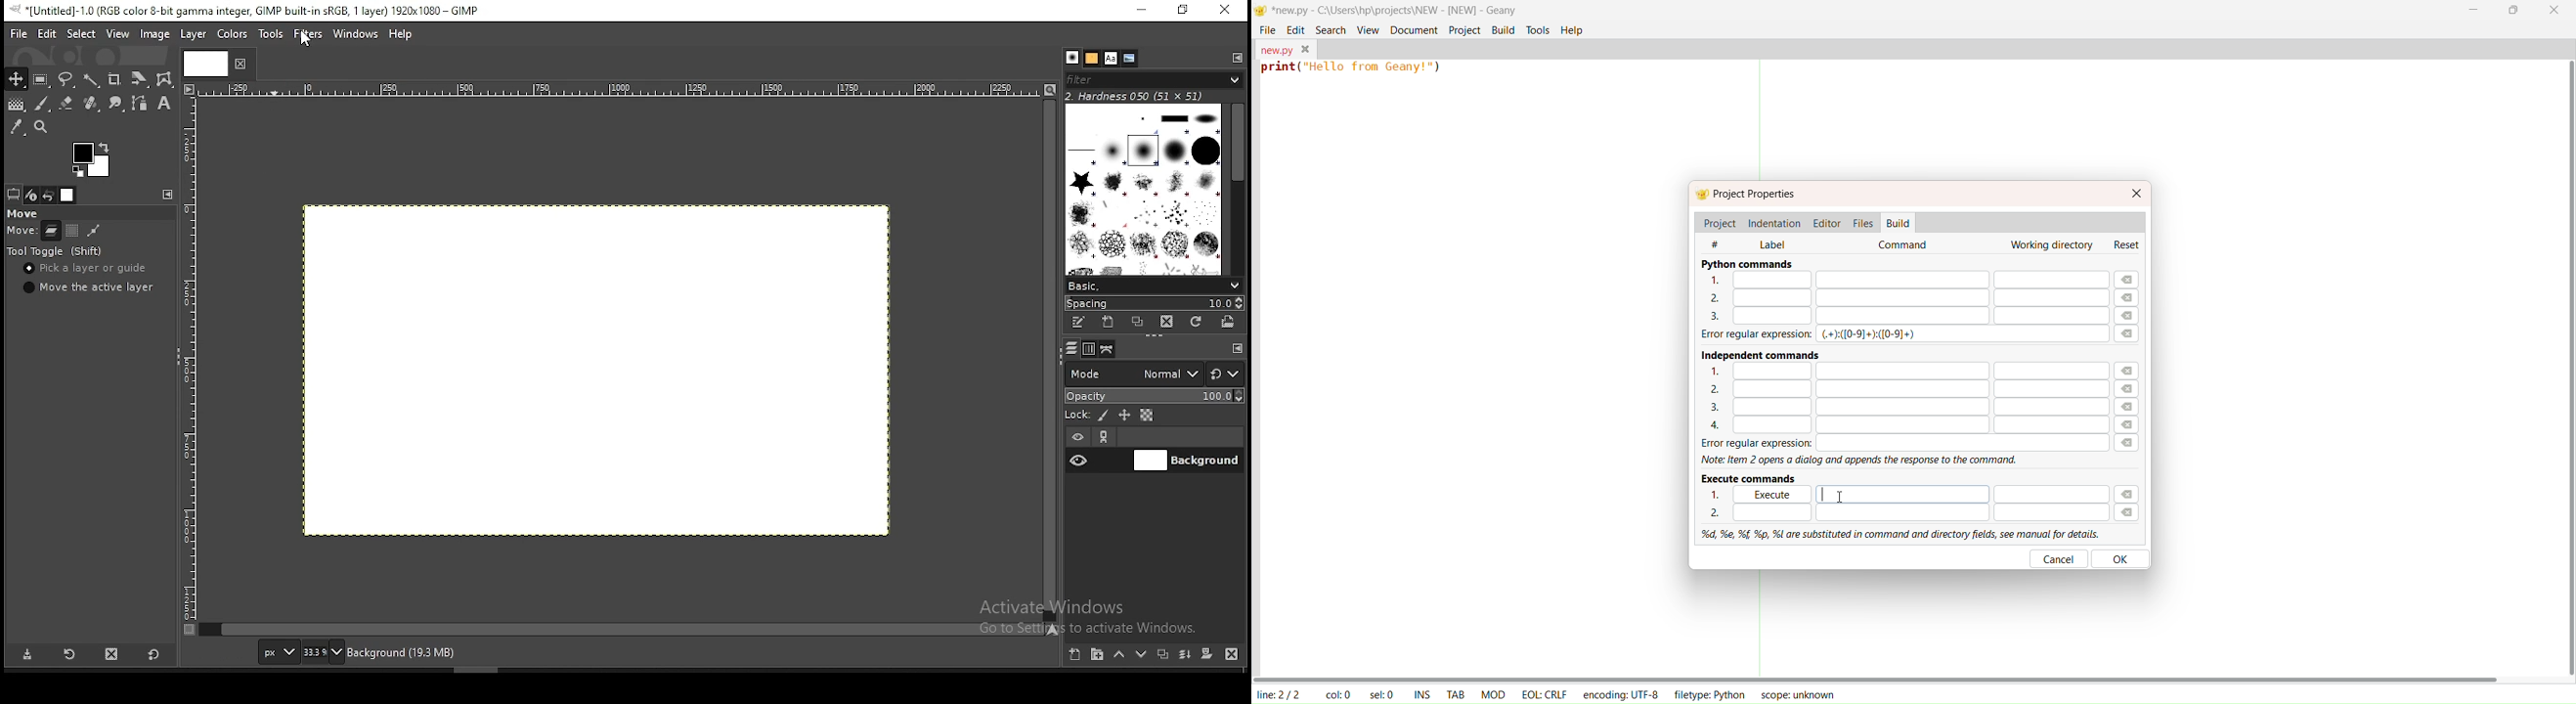  What do you see at coordinates (1229, 322) in the screenshot?
I see `open brush as image` at bounding box center [1229, 322].